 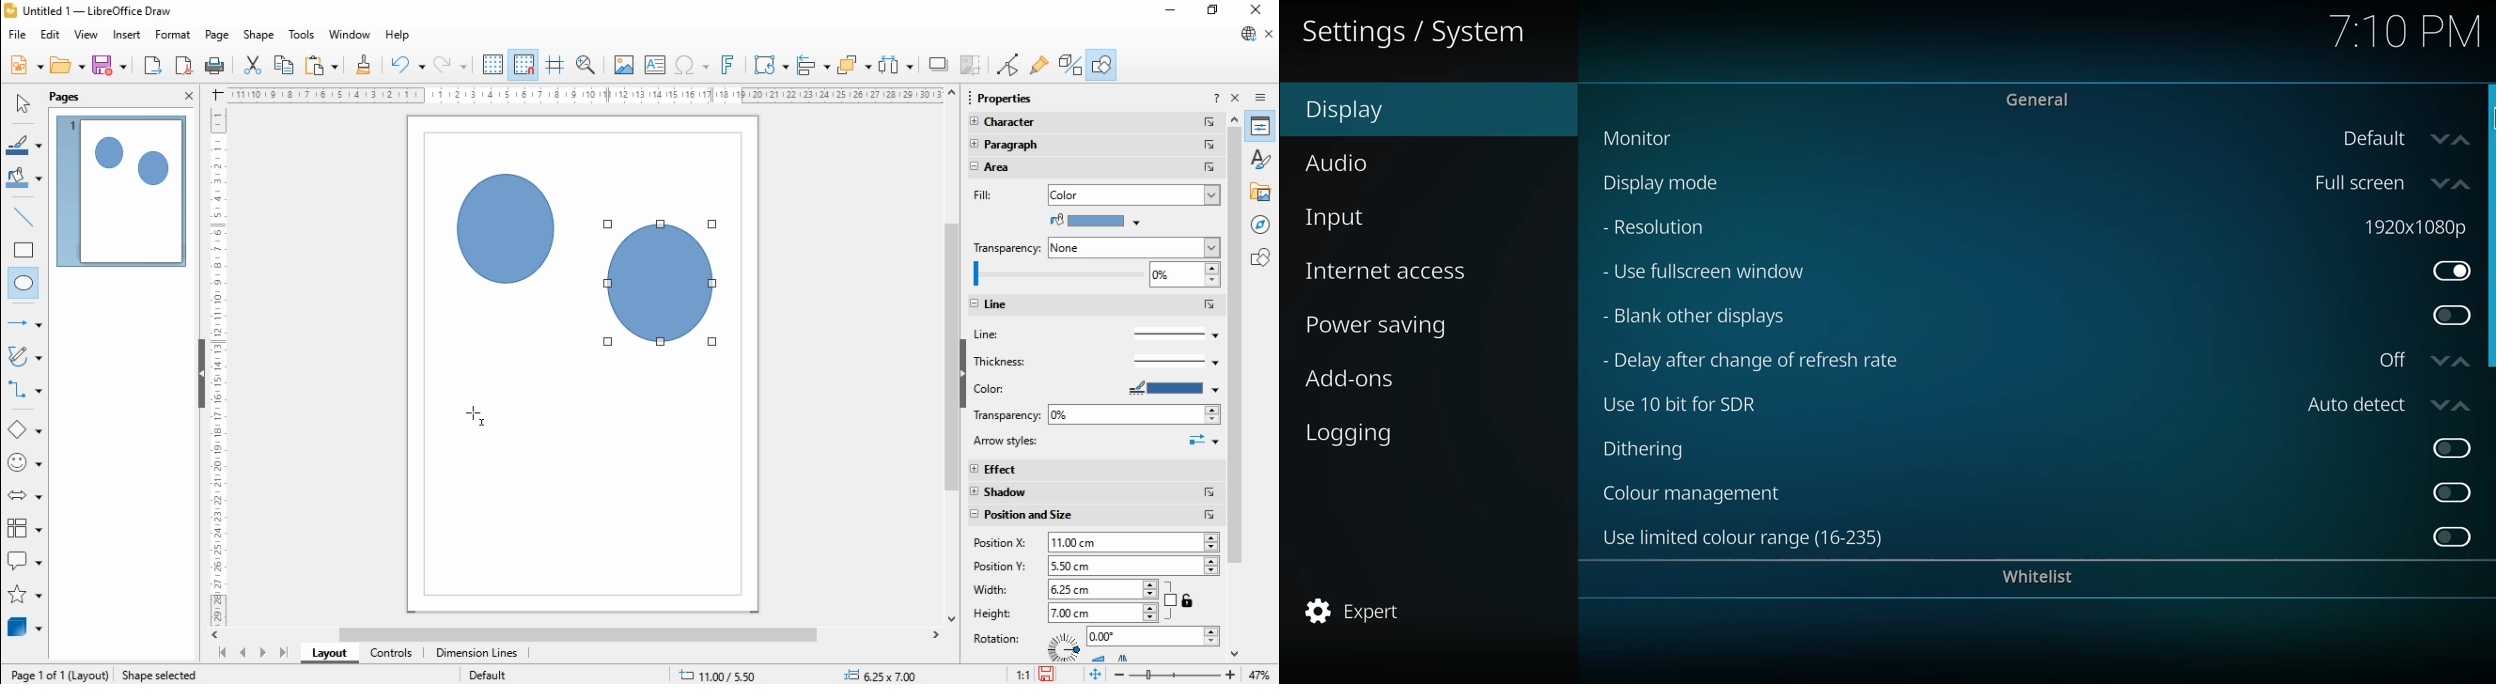 I want to click on symbol shapes, so click(x=26, y=465).